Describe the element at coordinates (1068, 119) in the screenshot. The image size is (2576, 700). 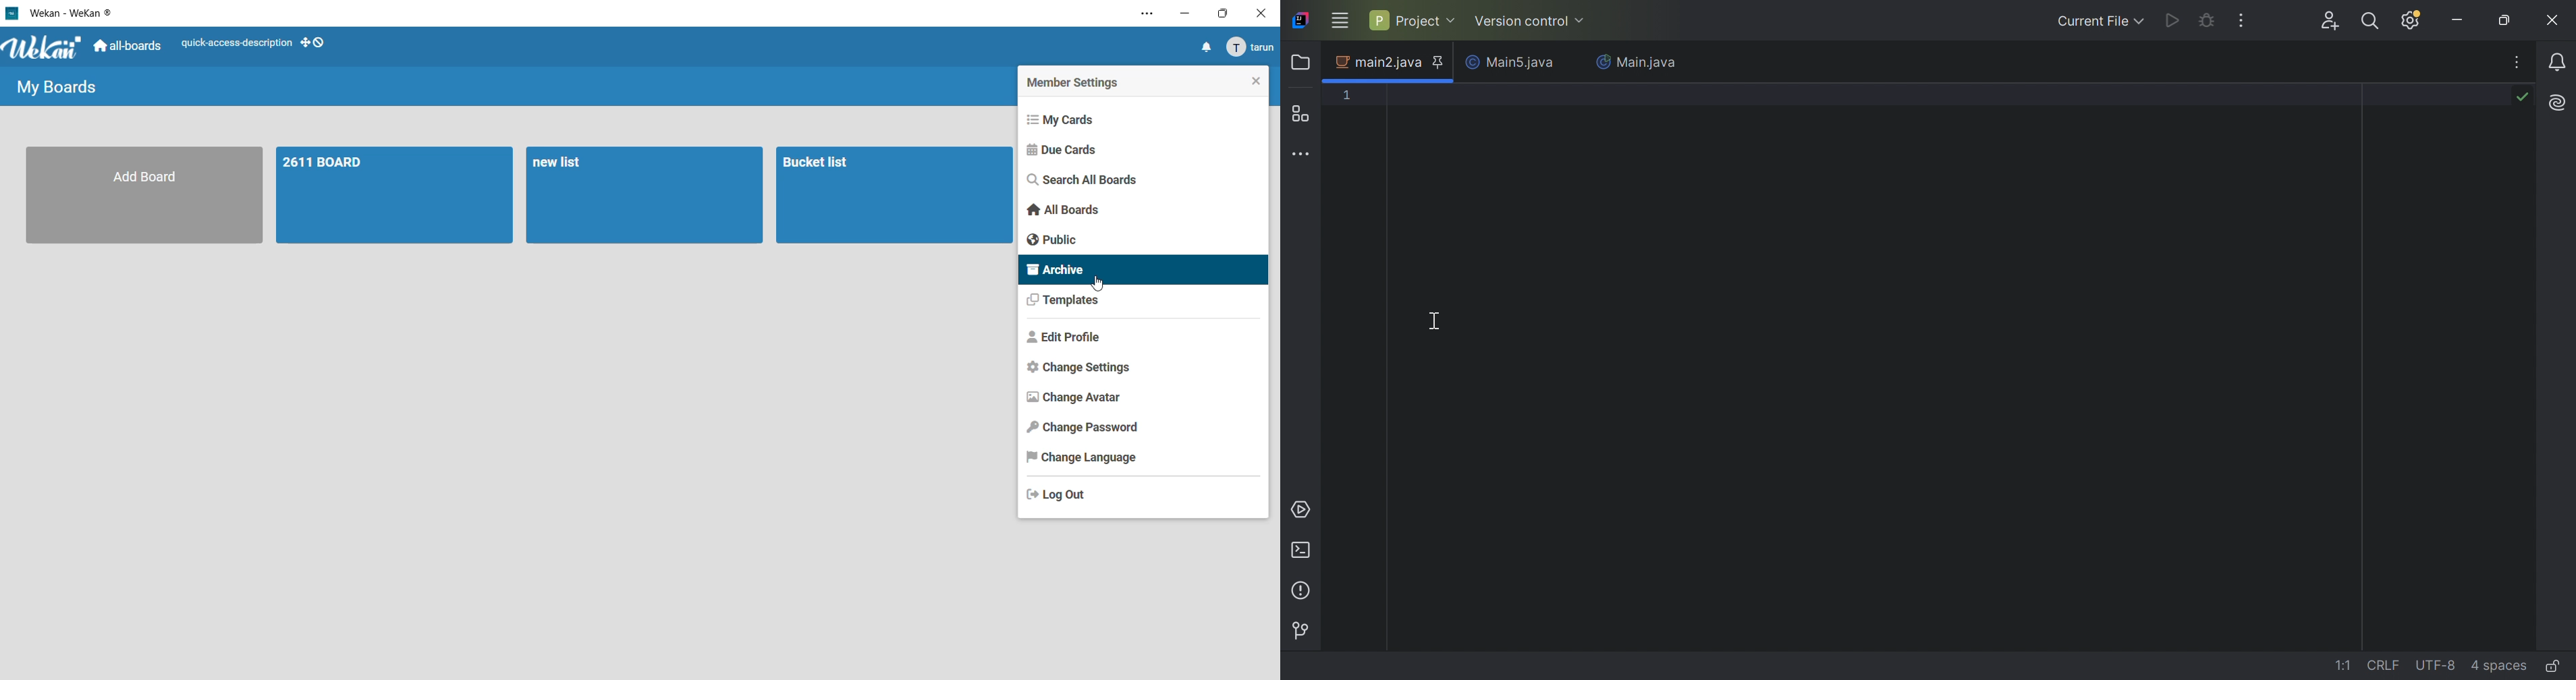
I see `my cards` at that location.